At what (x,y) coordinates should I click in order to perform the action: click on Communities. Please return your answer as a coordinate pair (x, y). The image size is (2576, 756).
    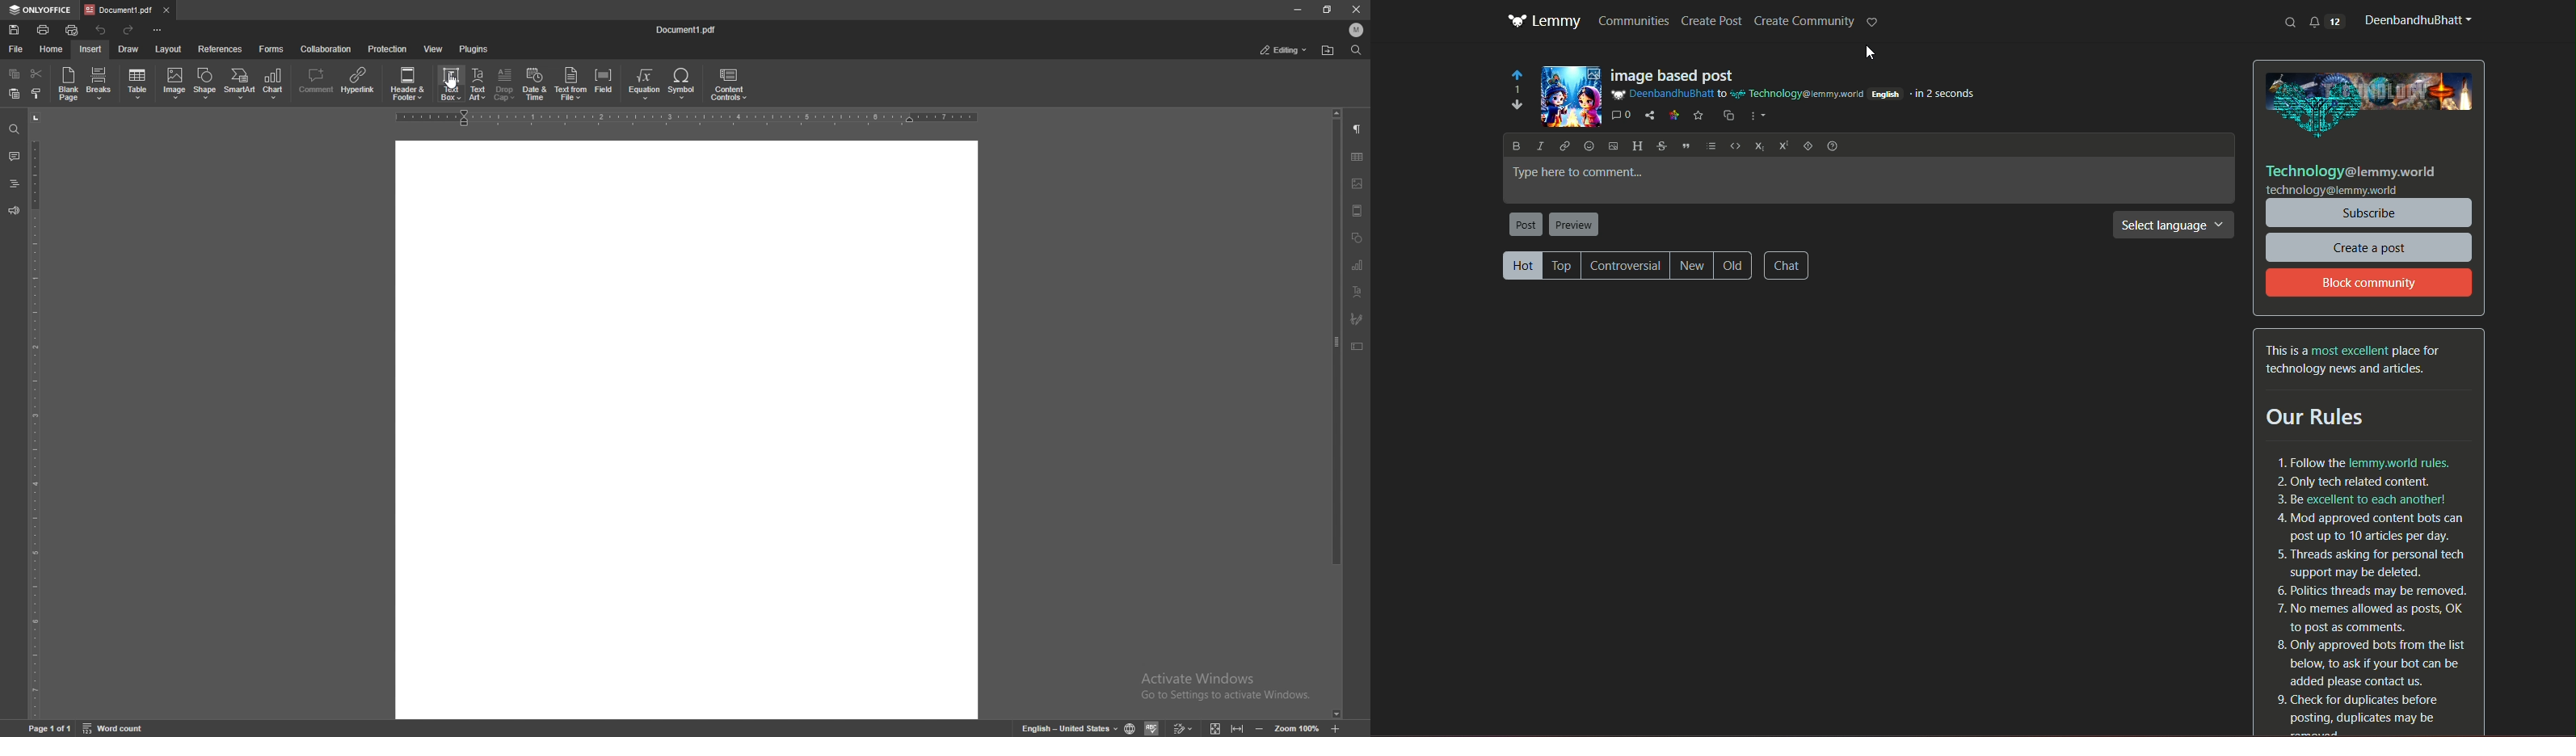
    Looking at the image, I should click on (1634, 20).